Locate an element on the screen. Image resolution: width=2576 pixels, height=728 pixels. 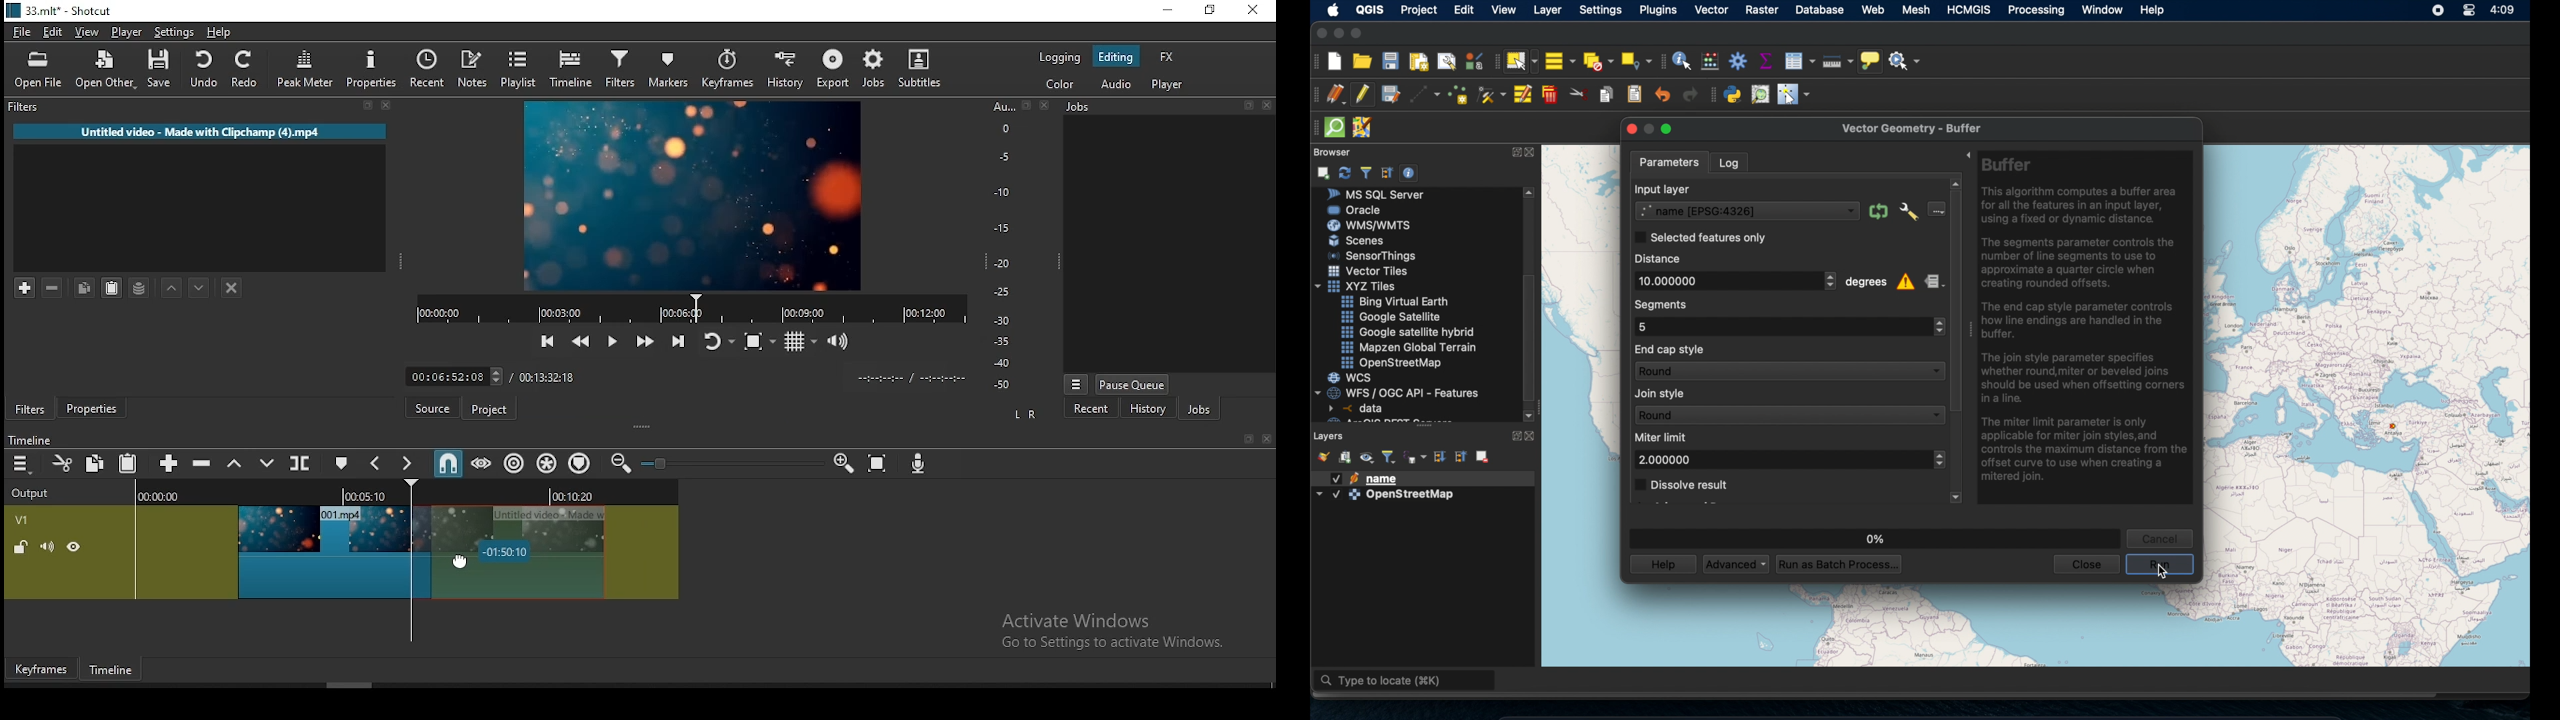
(un)lock is located at coordinates (19, 547).